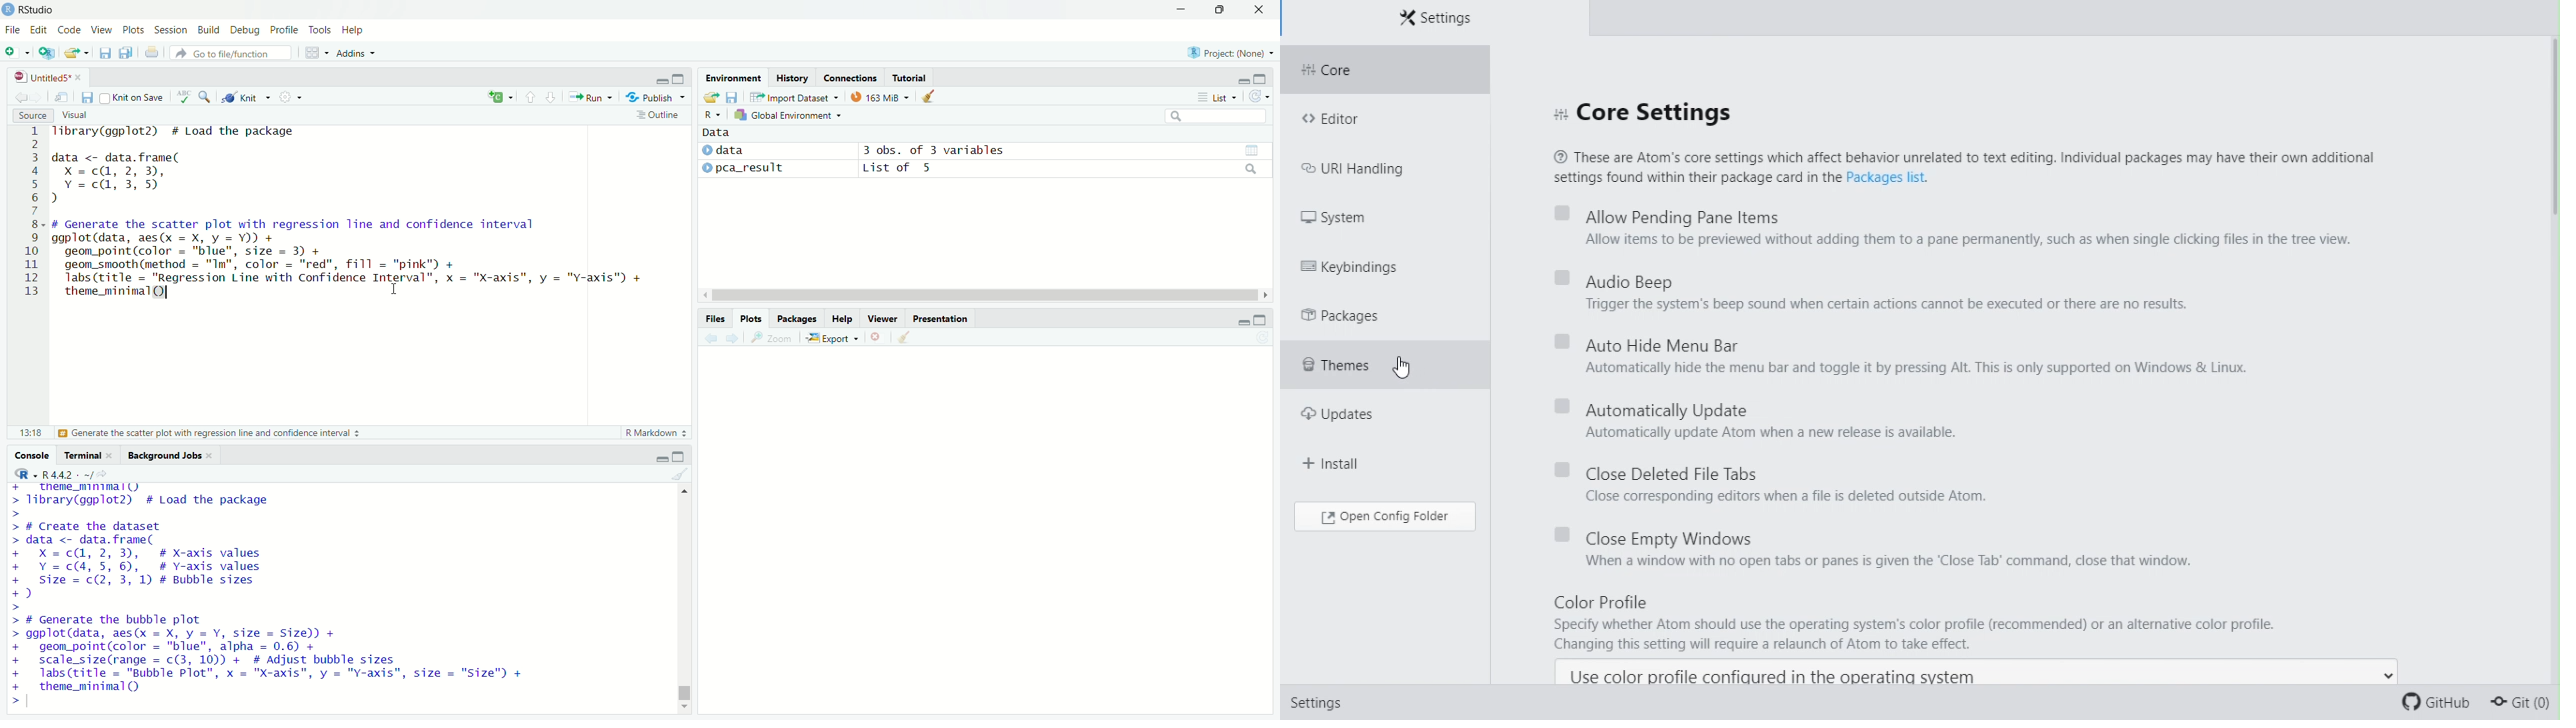  What do you see at coordinates (773, 338) in the screenshot?
I see `Zoom` at bounding box center [773, 338].